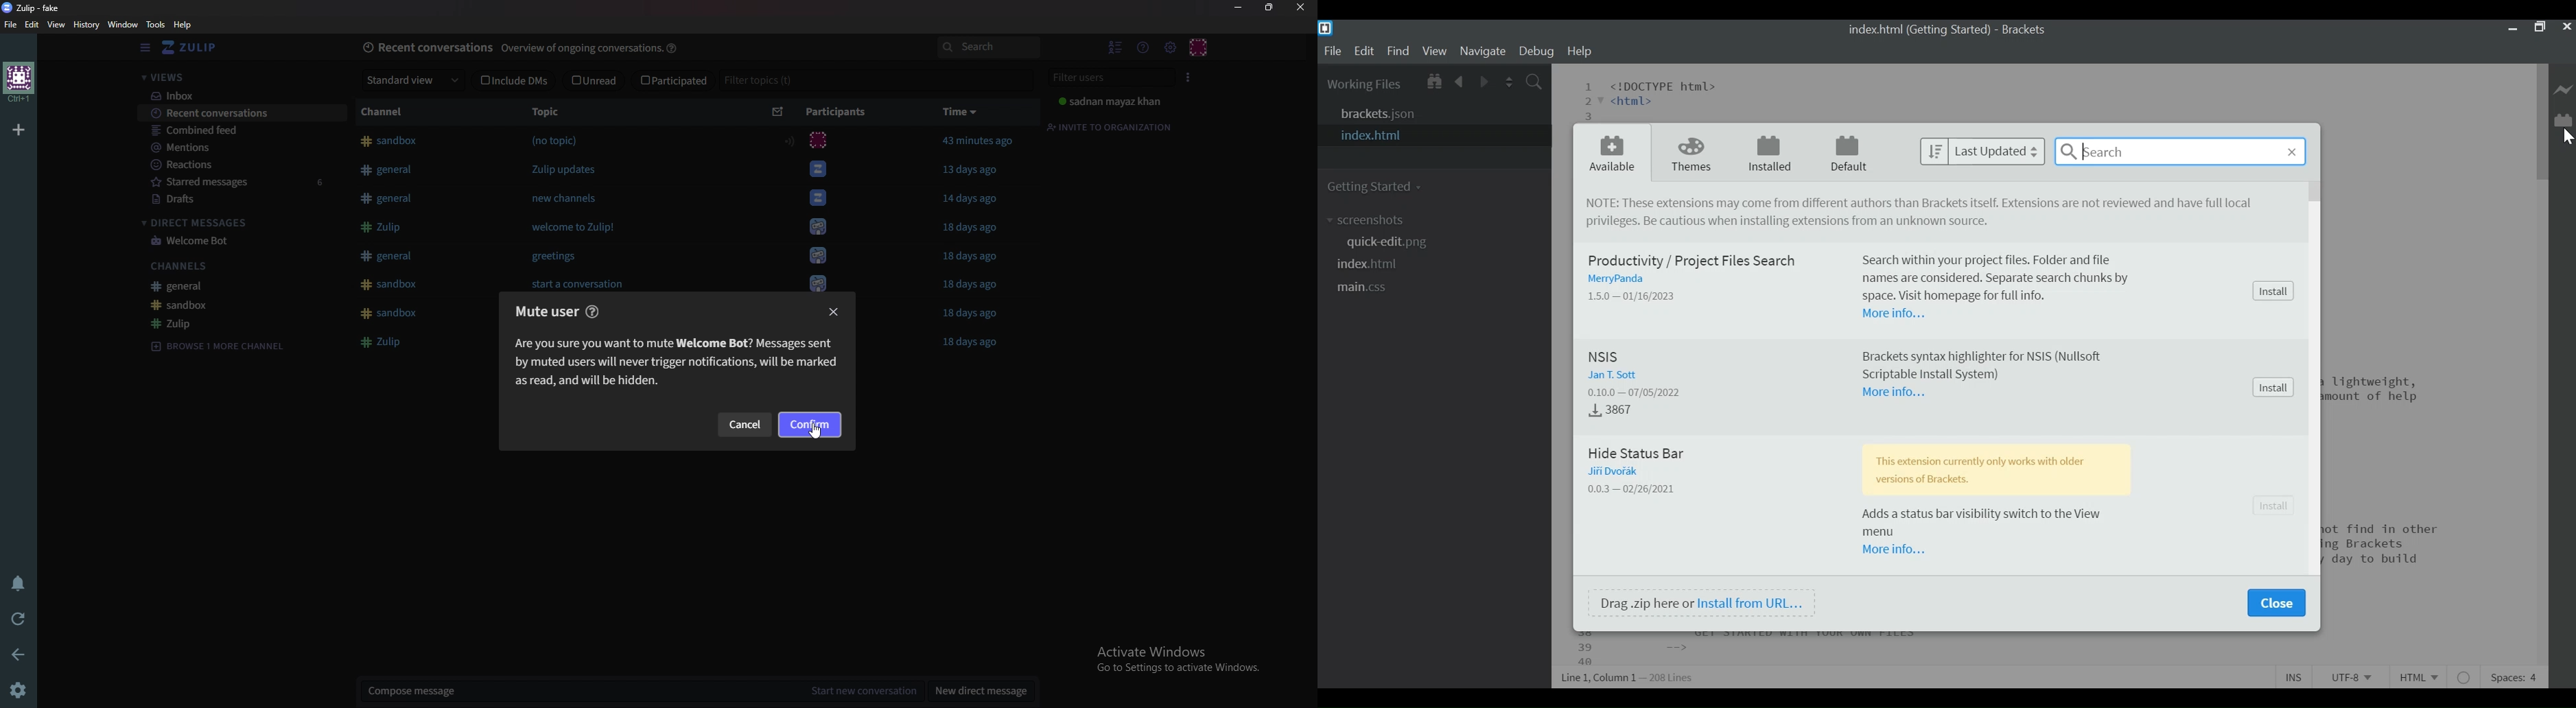 This screenshot has height=728, width=2576. Describe the element at coordinates (1769, 154) in the screenshot. I see `Installed` at that location.